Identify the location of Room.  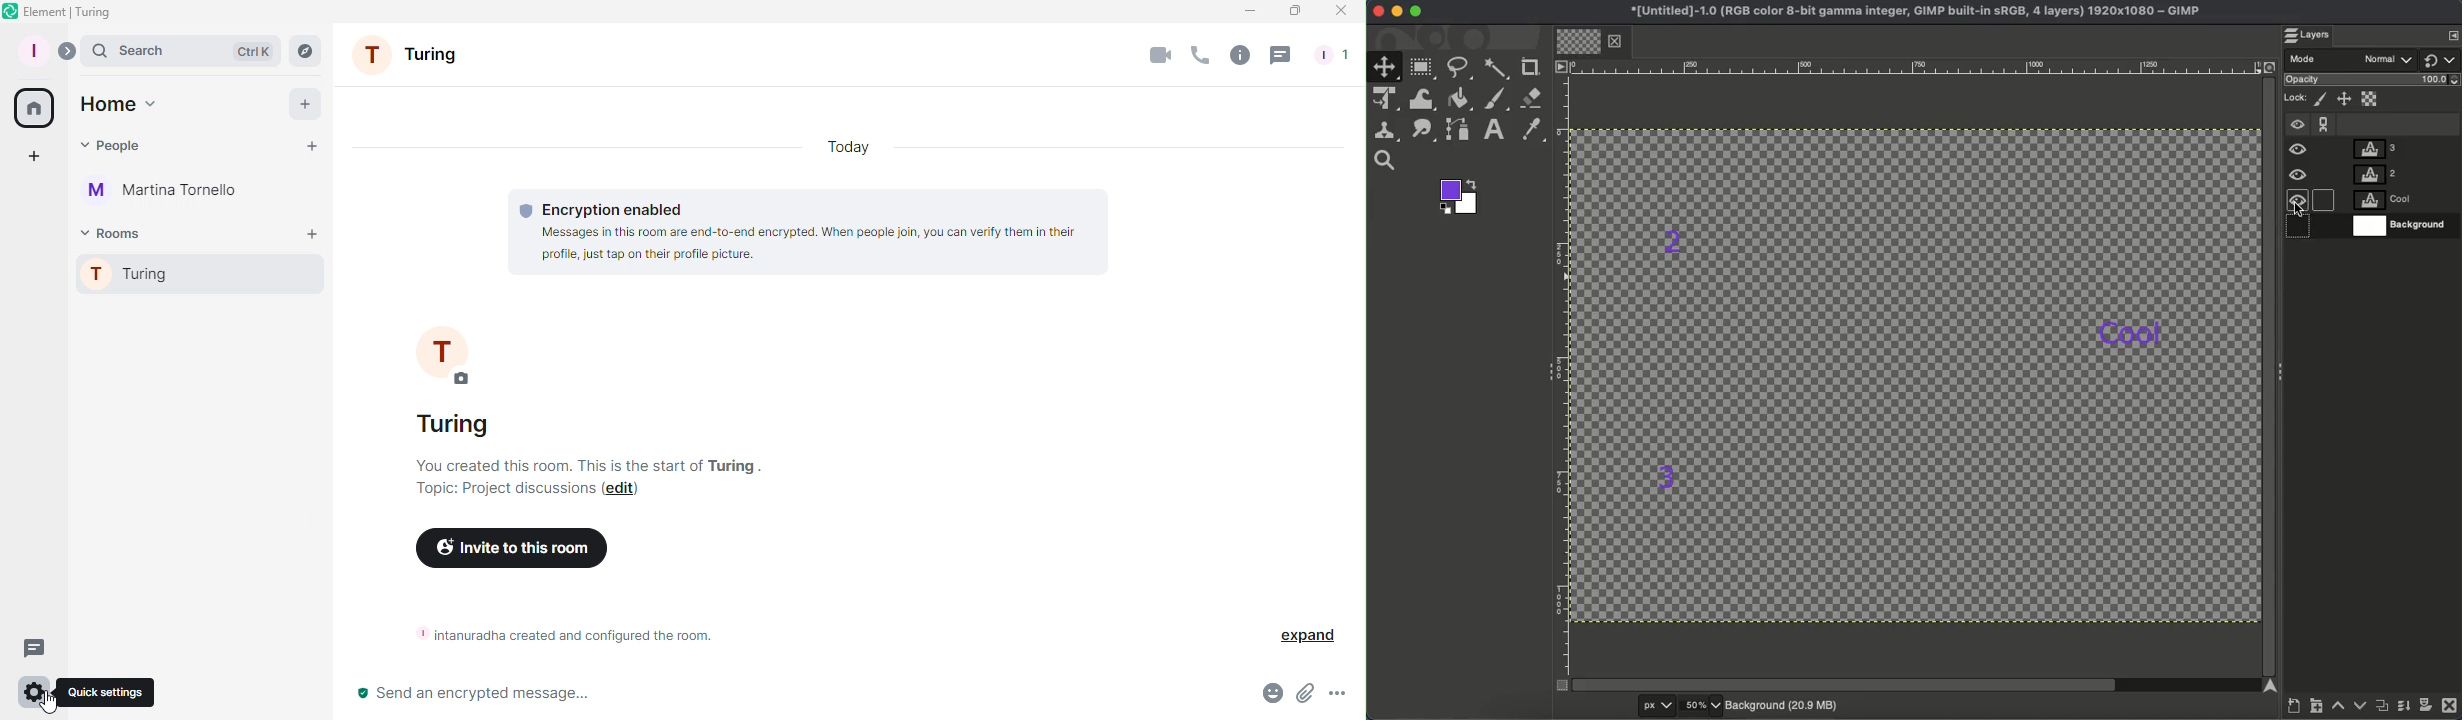
(416, 57).